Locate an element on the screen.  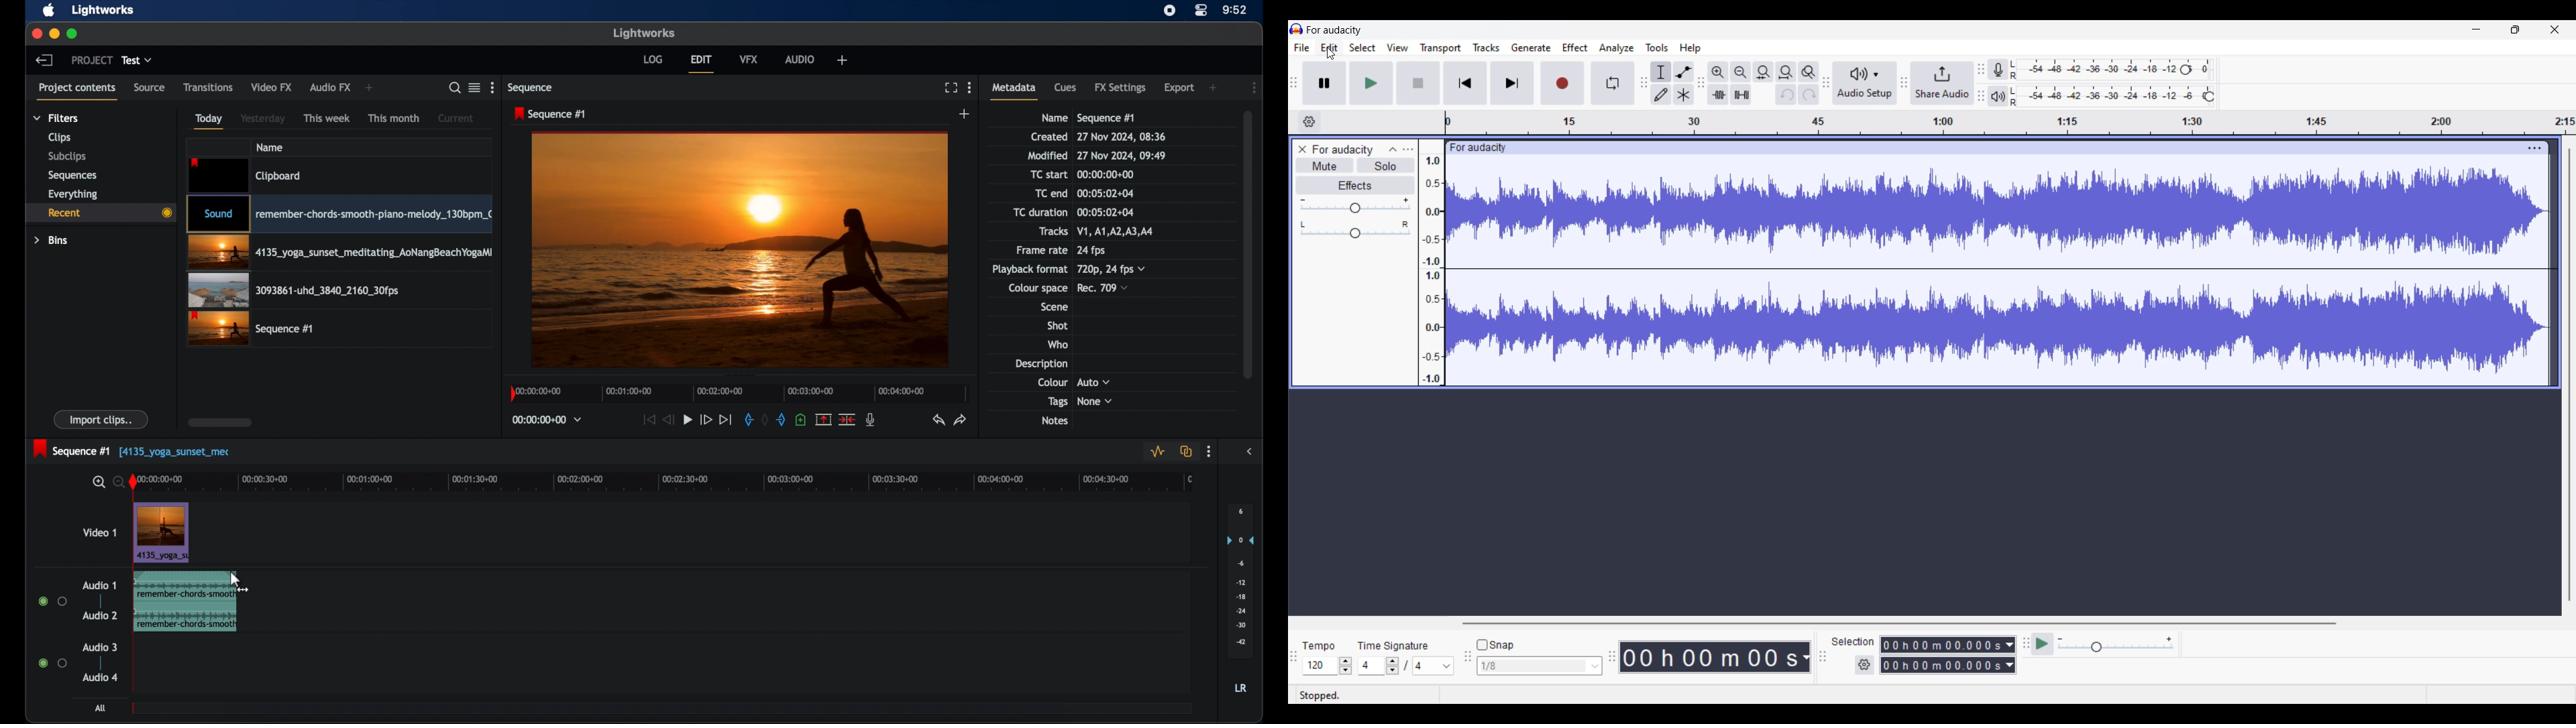
cues is located at coordinates (1065, 86).